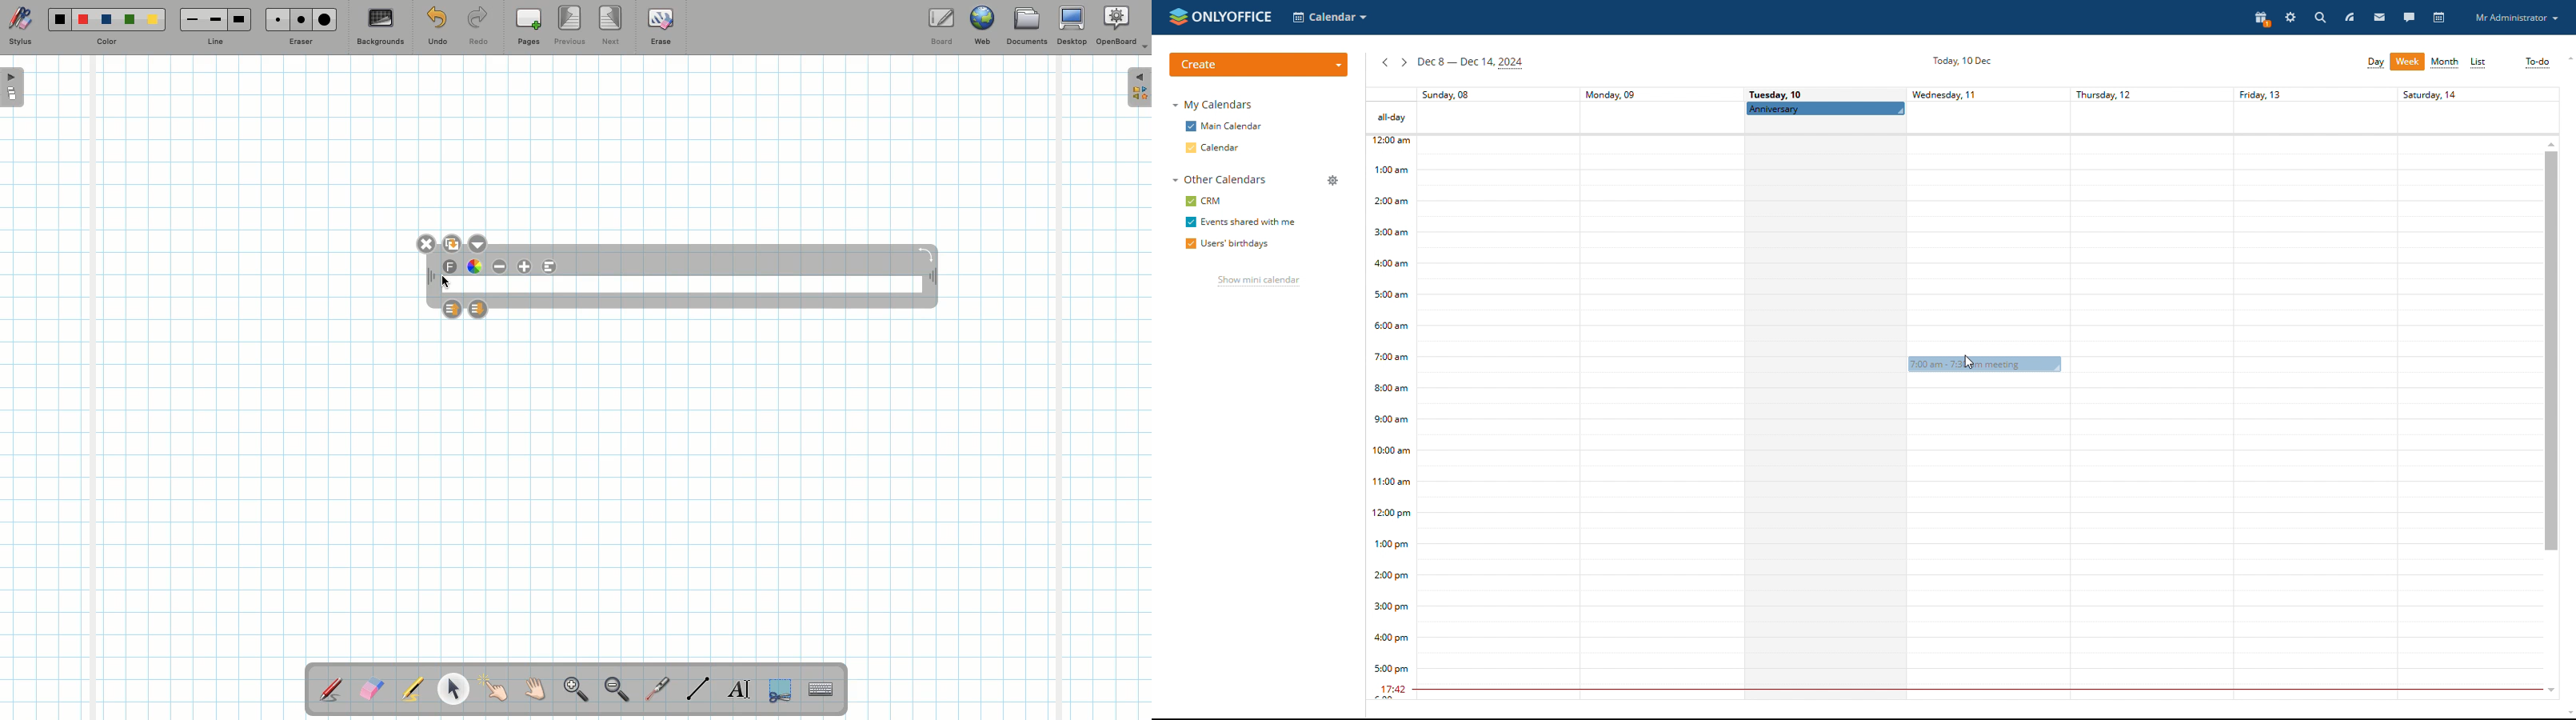  What do you see at coordinates (660, 26) in the screenshot?
I see `Erase` at bounding box center [660, 26].